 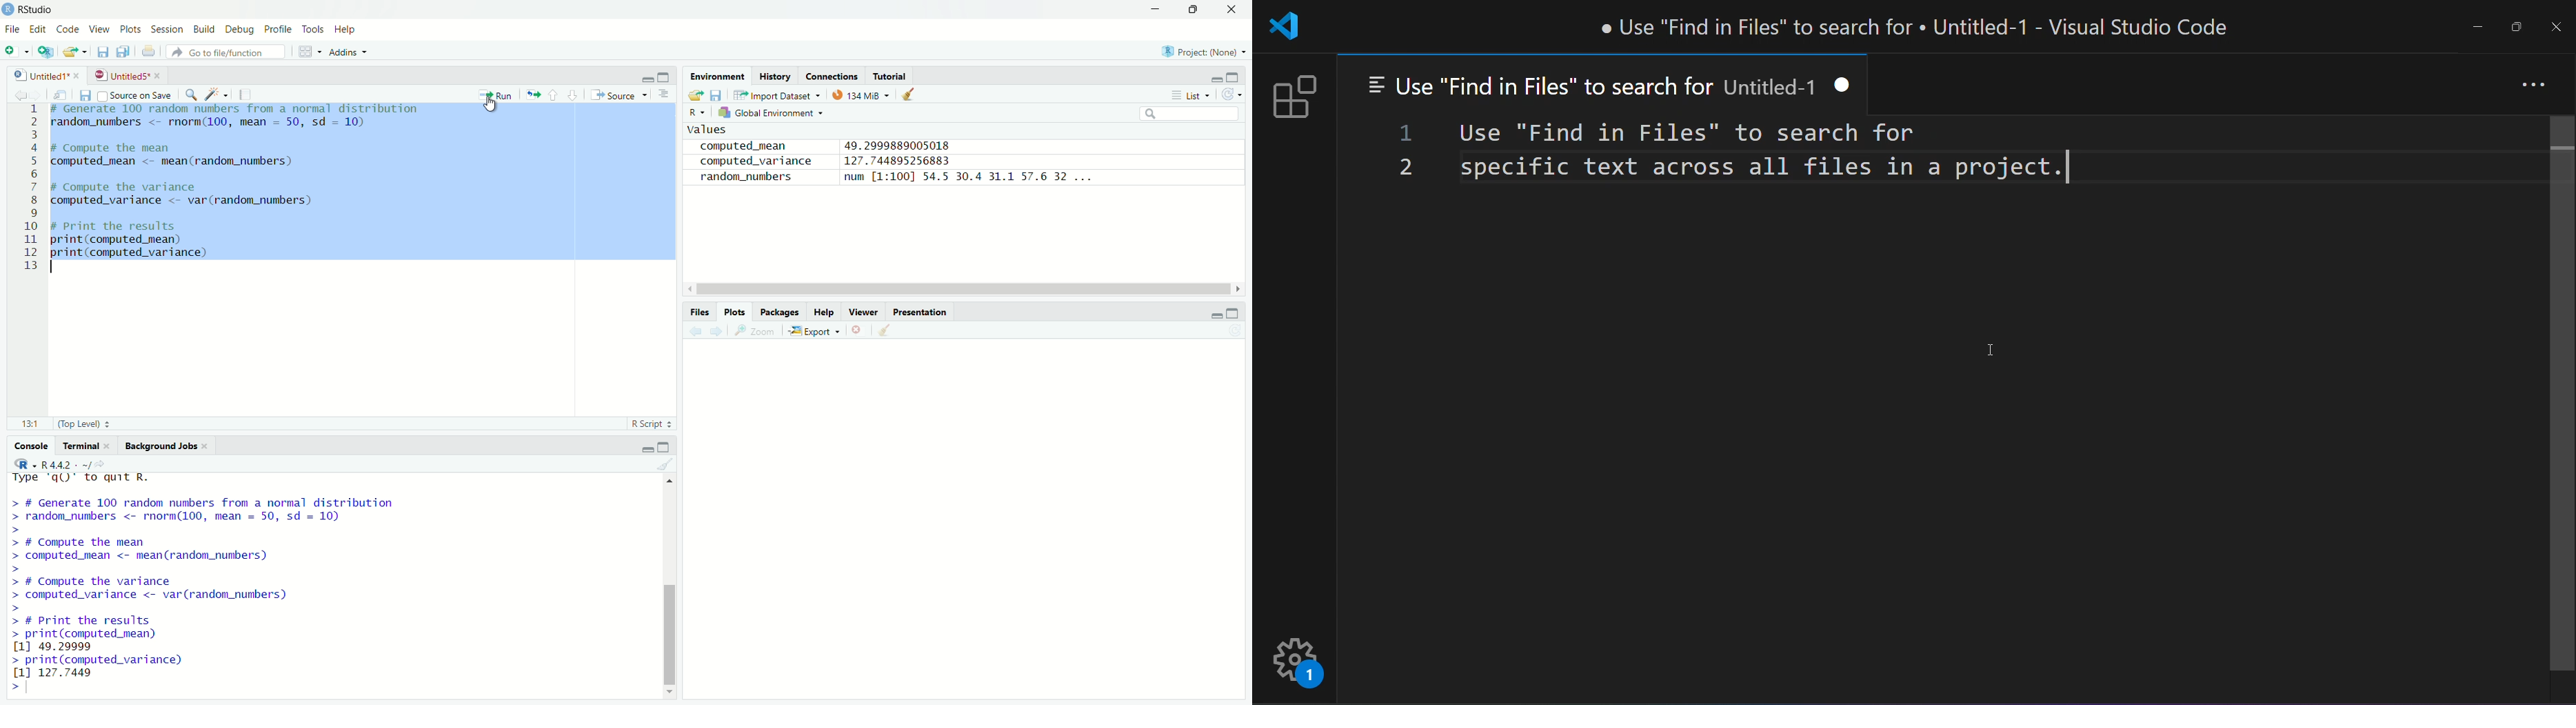 What do you see at coordinates (12, 30) in the screenshot?
I see `file` at bounding box center [12, 30].